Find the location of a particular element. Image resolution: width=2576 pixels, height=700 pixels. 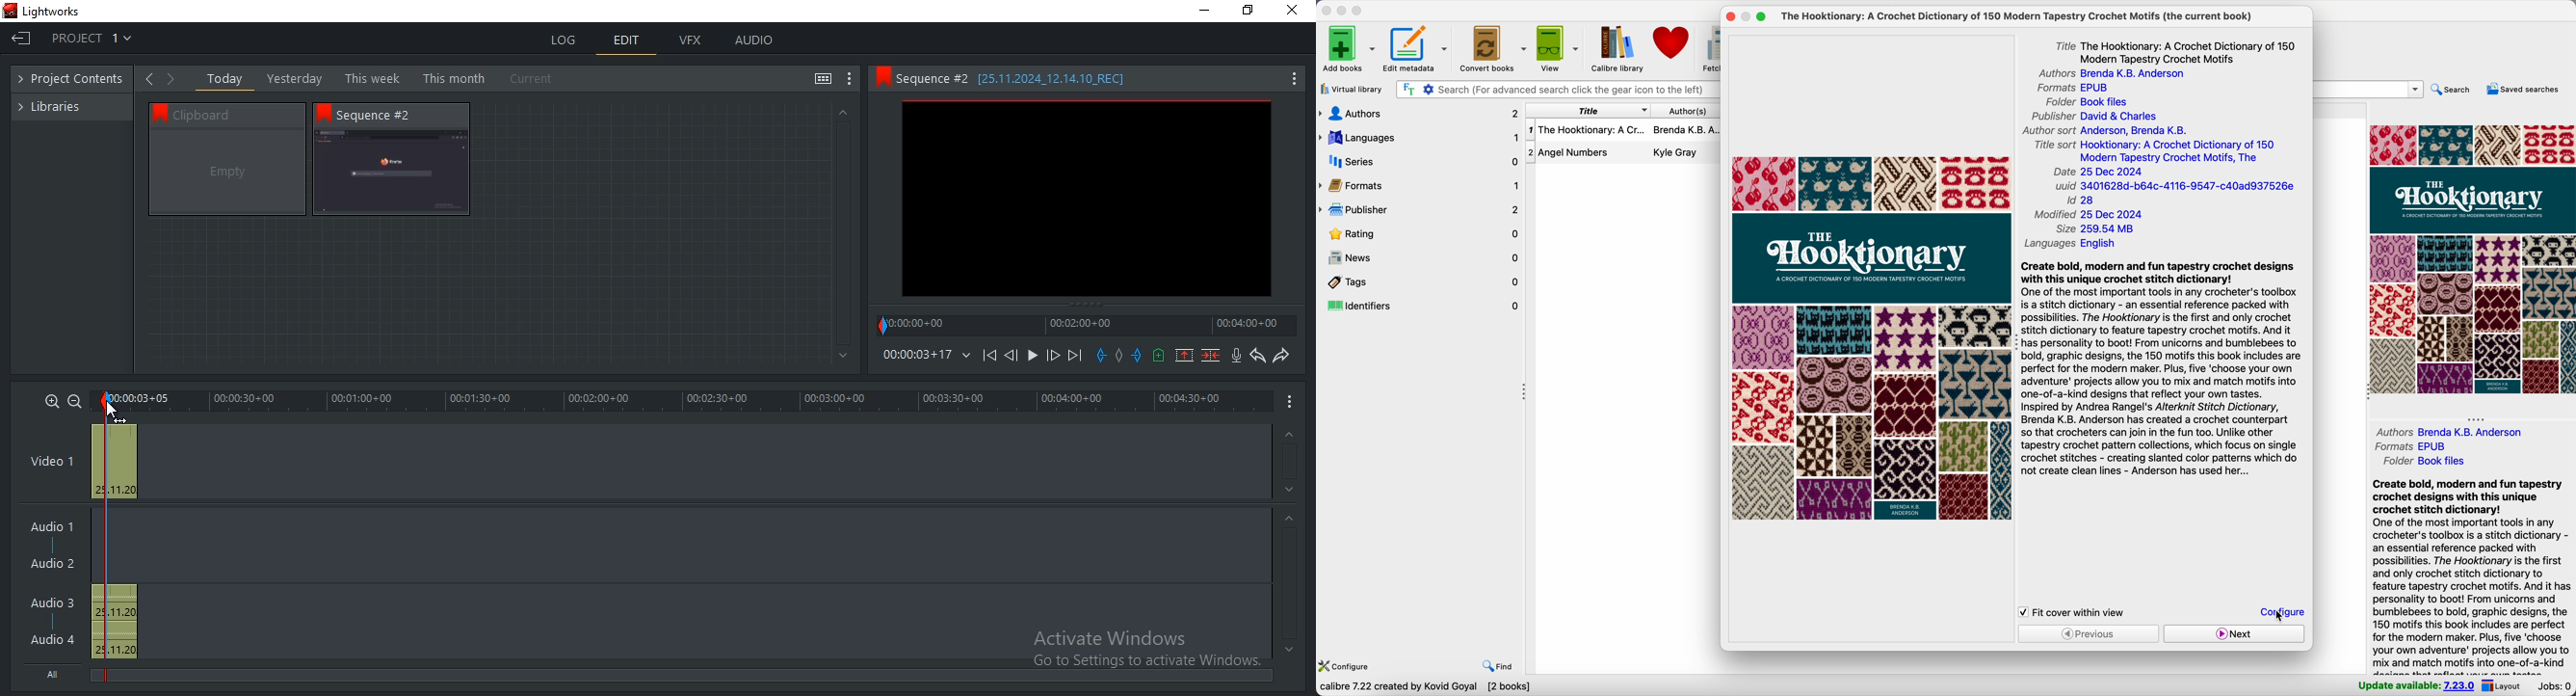

configure is located at coordinates (1344, 667).